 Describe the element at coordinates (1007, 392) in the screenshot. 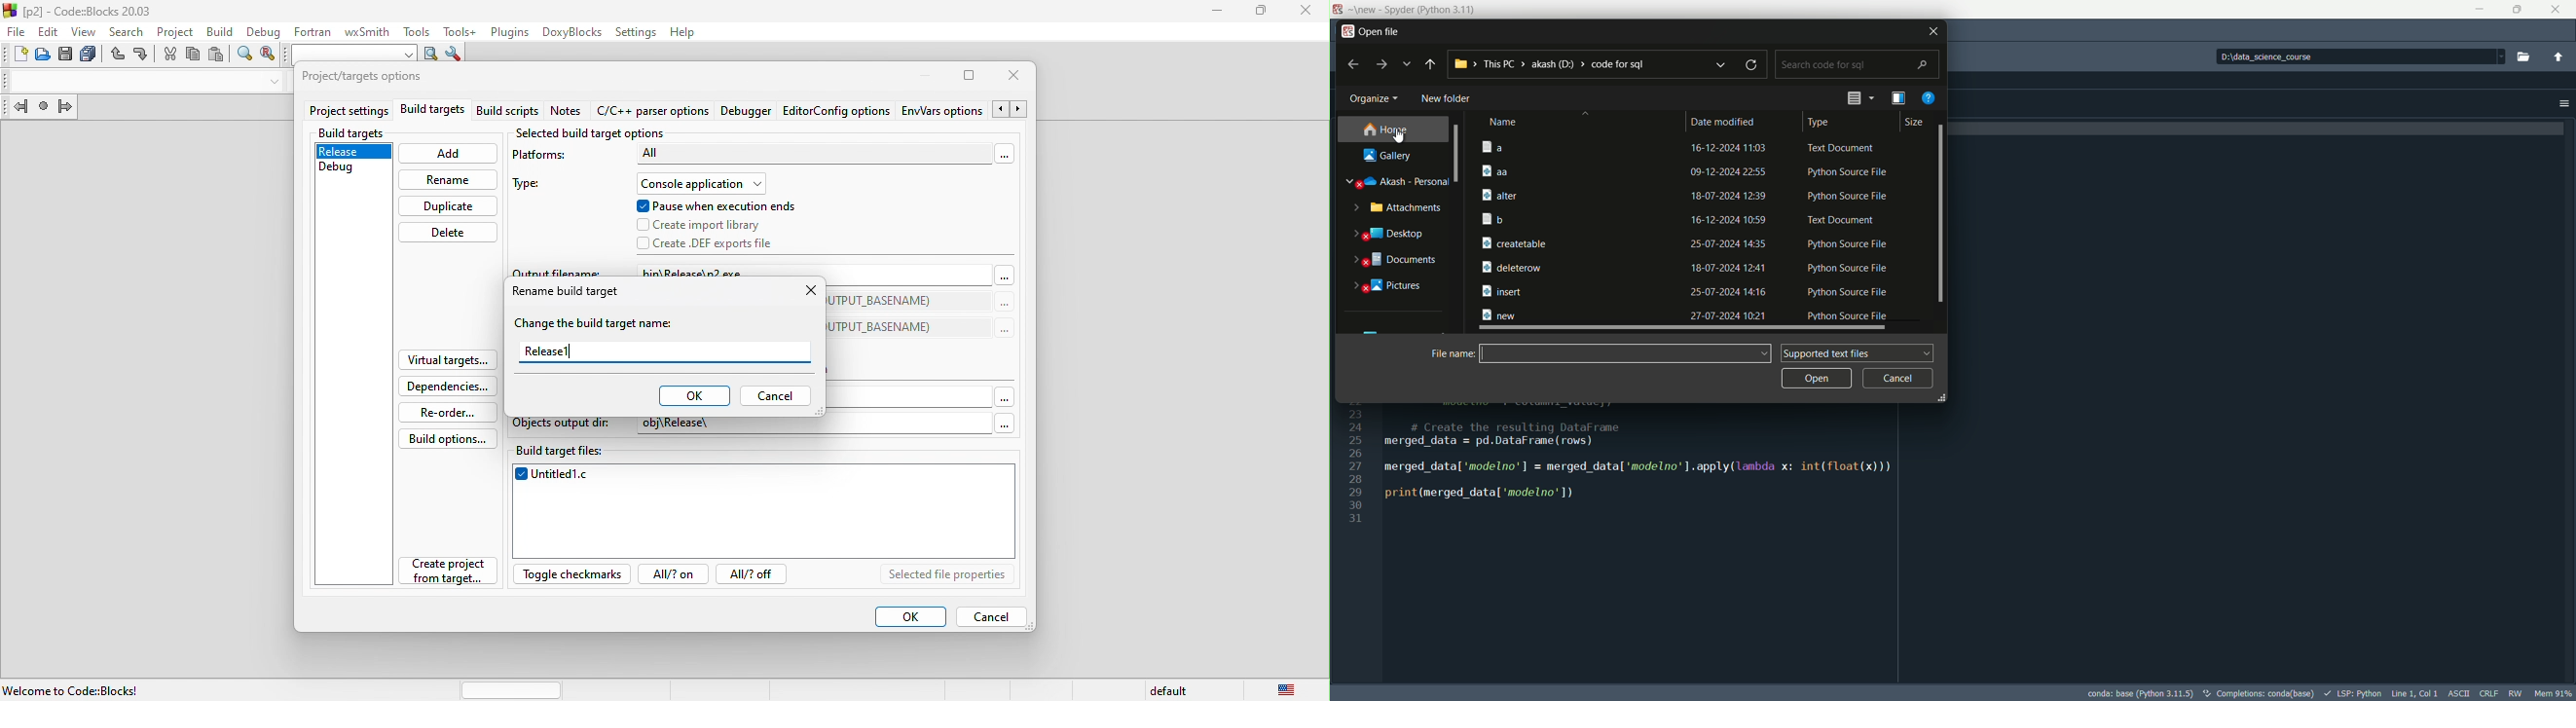

I see `More` at that location.